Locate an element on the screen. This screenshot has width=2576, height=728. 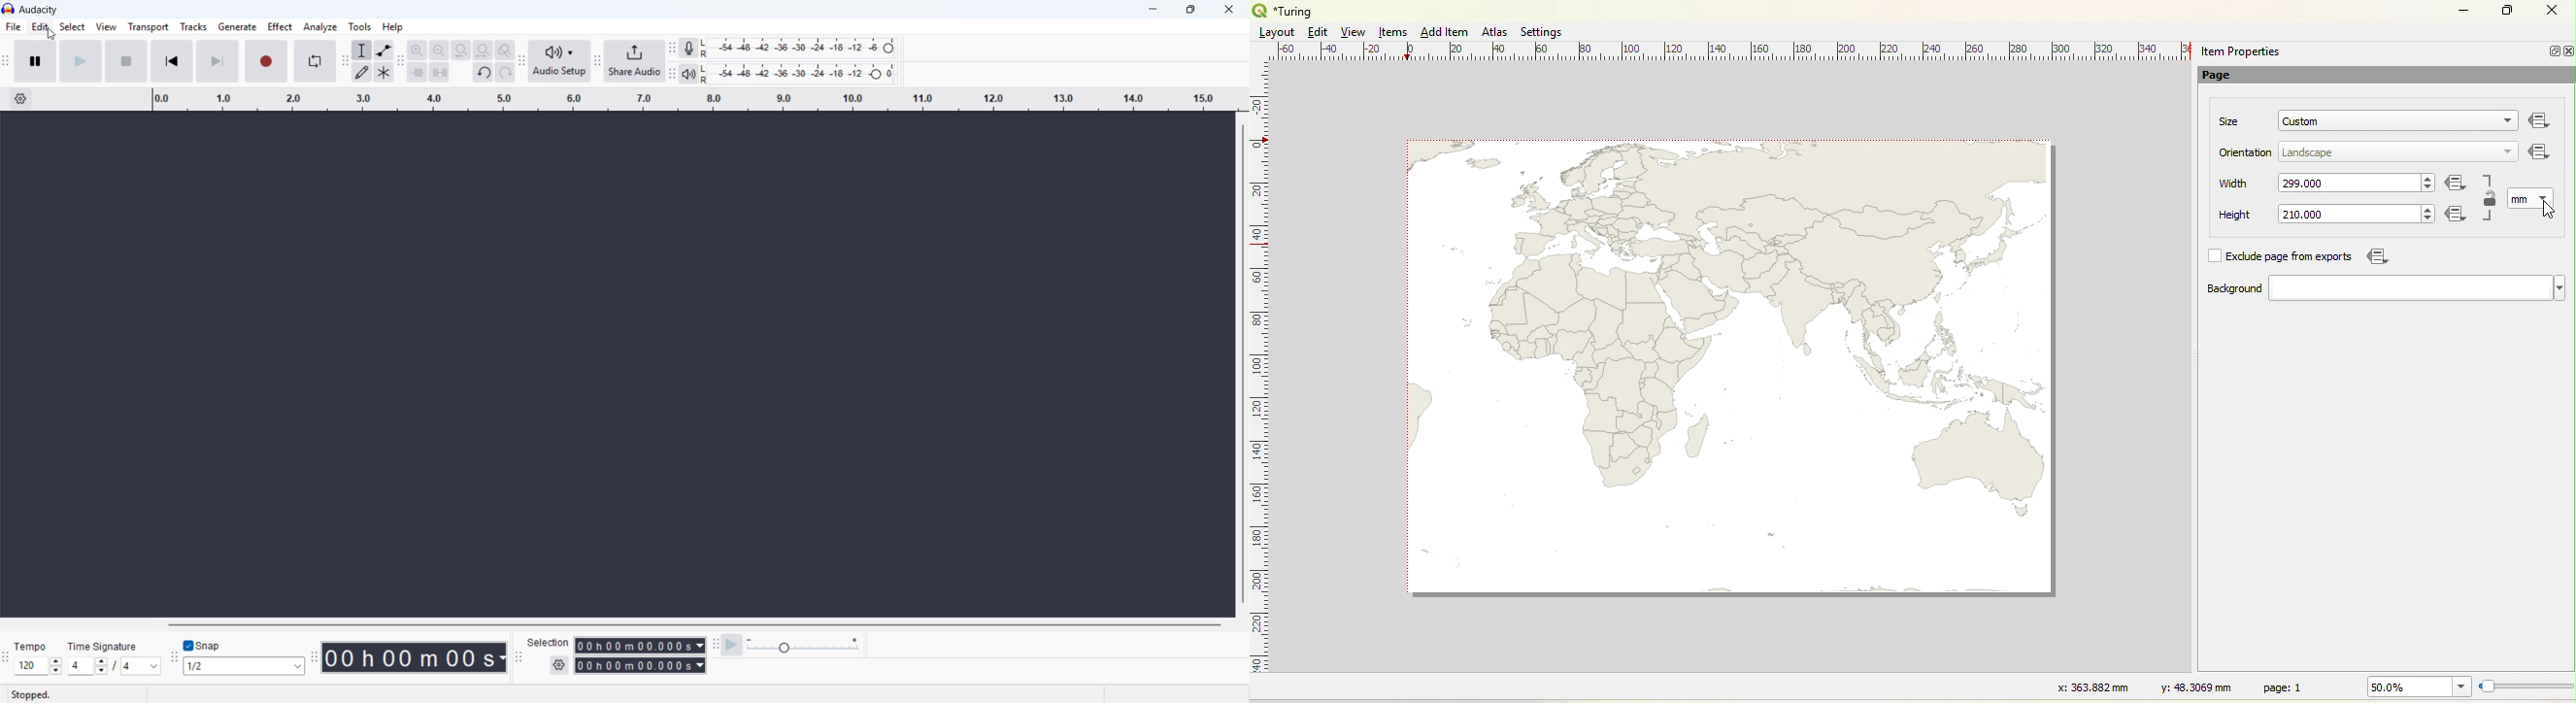
dropdown is located at coordinates (2503, 122).